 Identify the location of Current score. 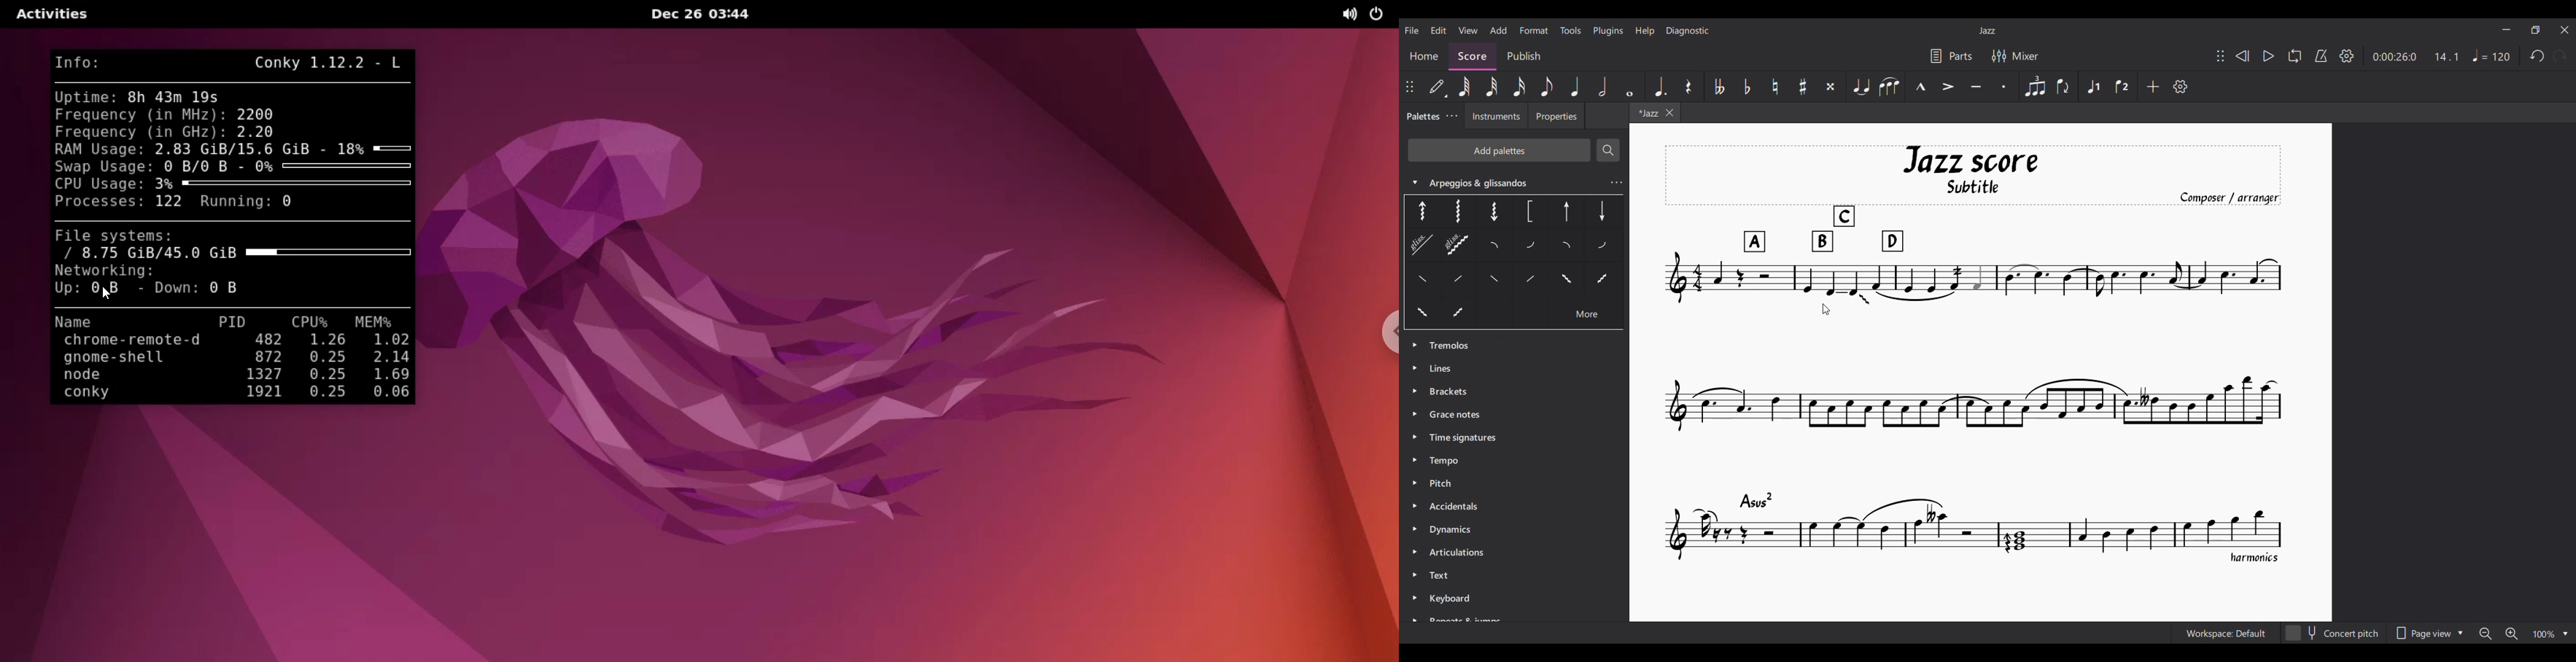
(1975, 356).